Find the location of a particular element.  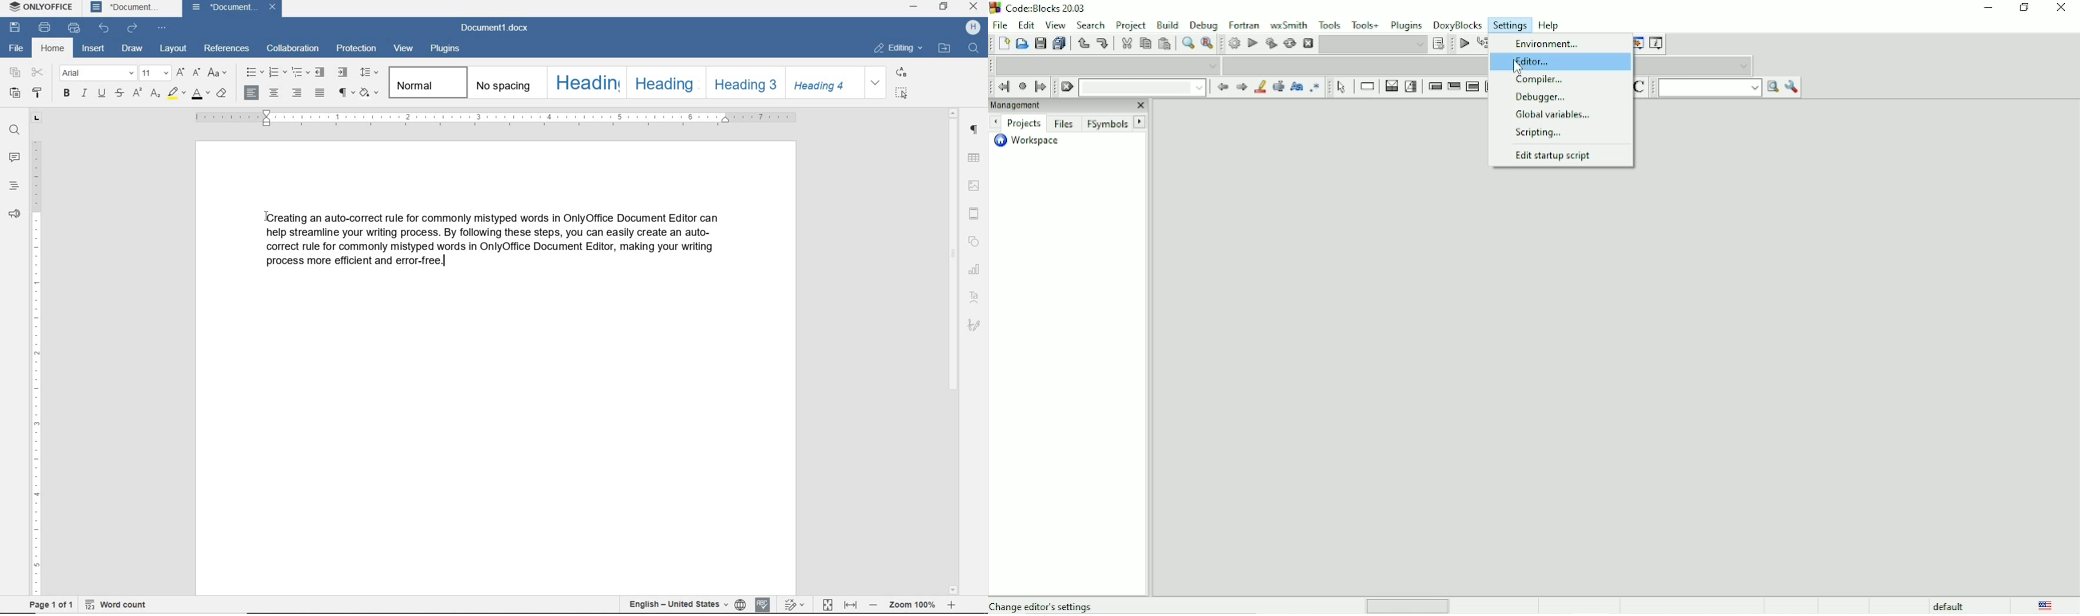

Next is located at coordinates (1241, 87).